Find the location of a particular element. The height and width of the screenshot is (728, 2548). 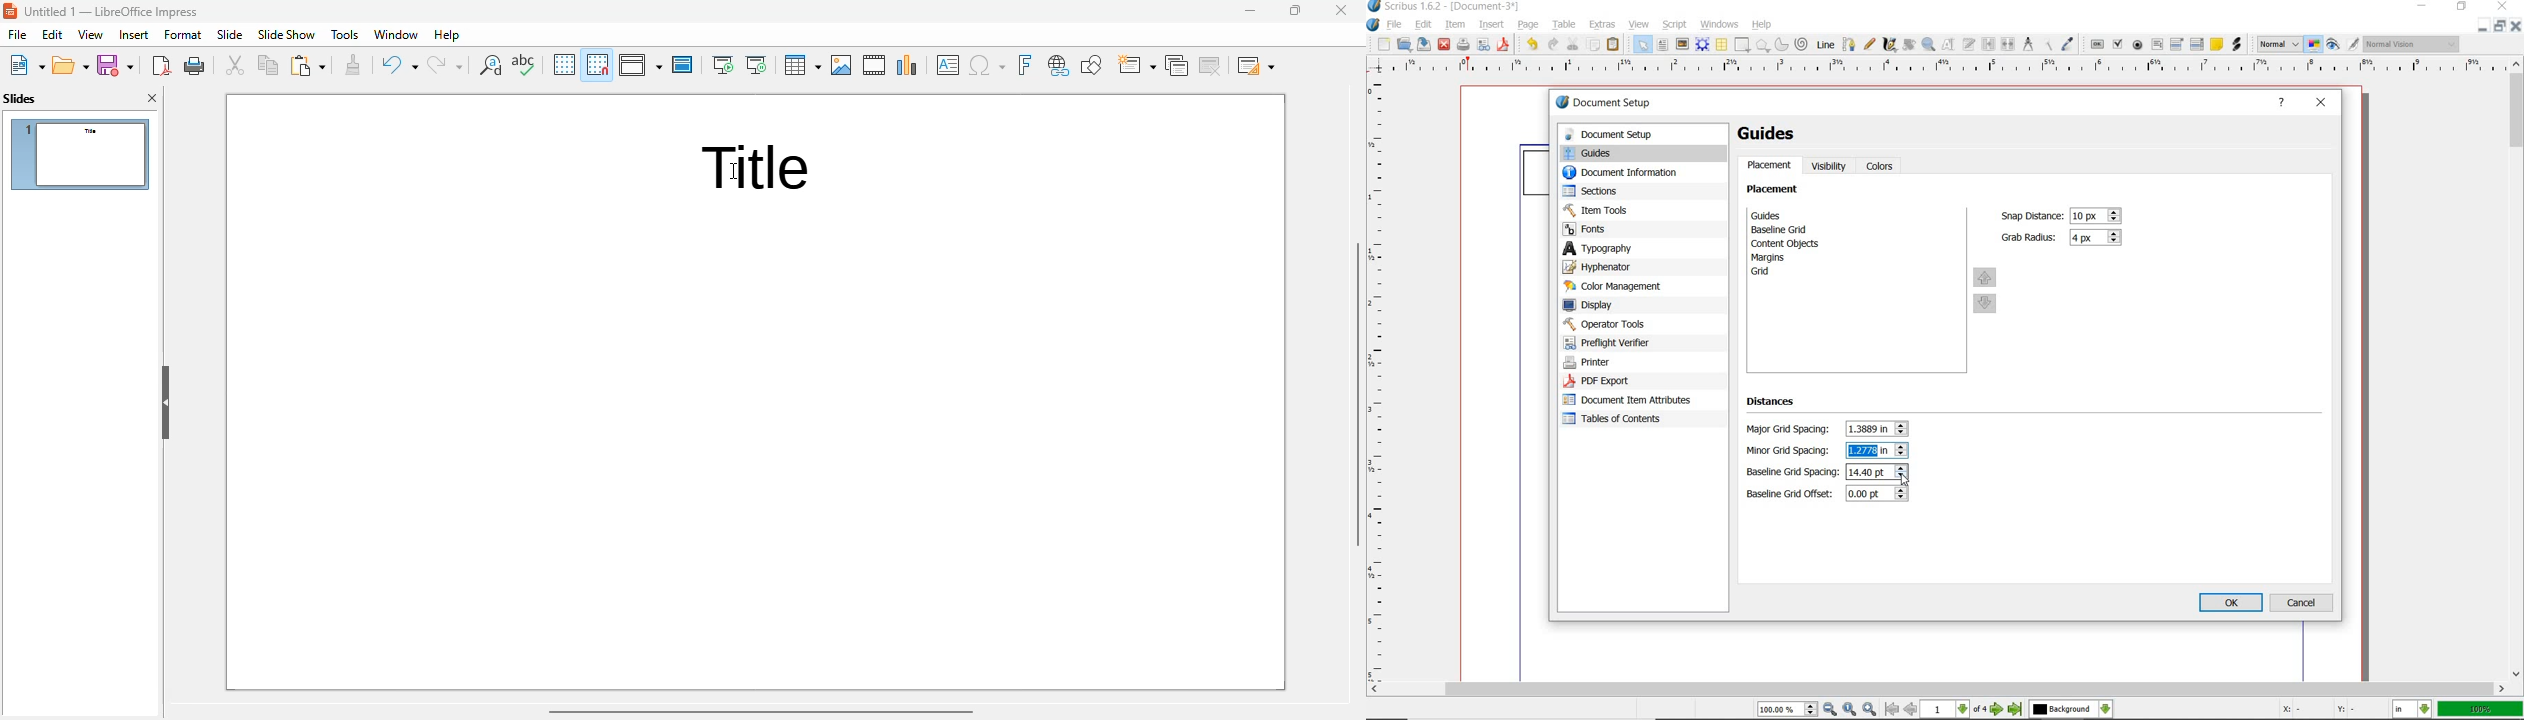

title is located at coordinates (758, 169).